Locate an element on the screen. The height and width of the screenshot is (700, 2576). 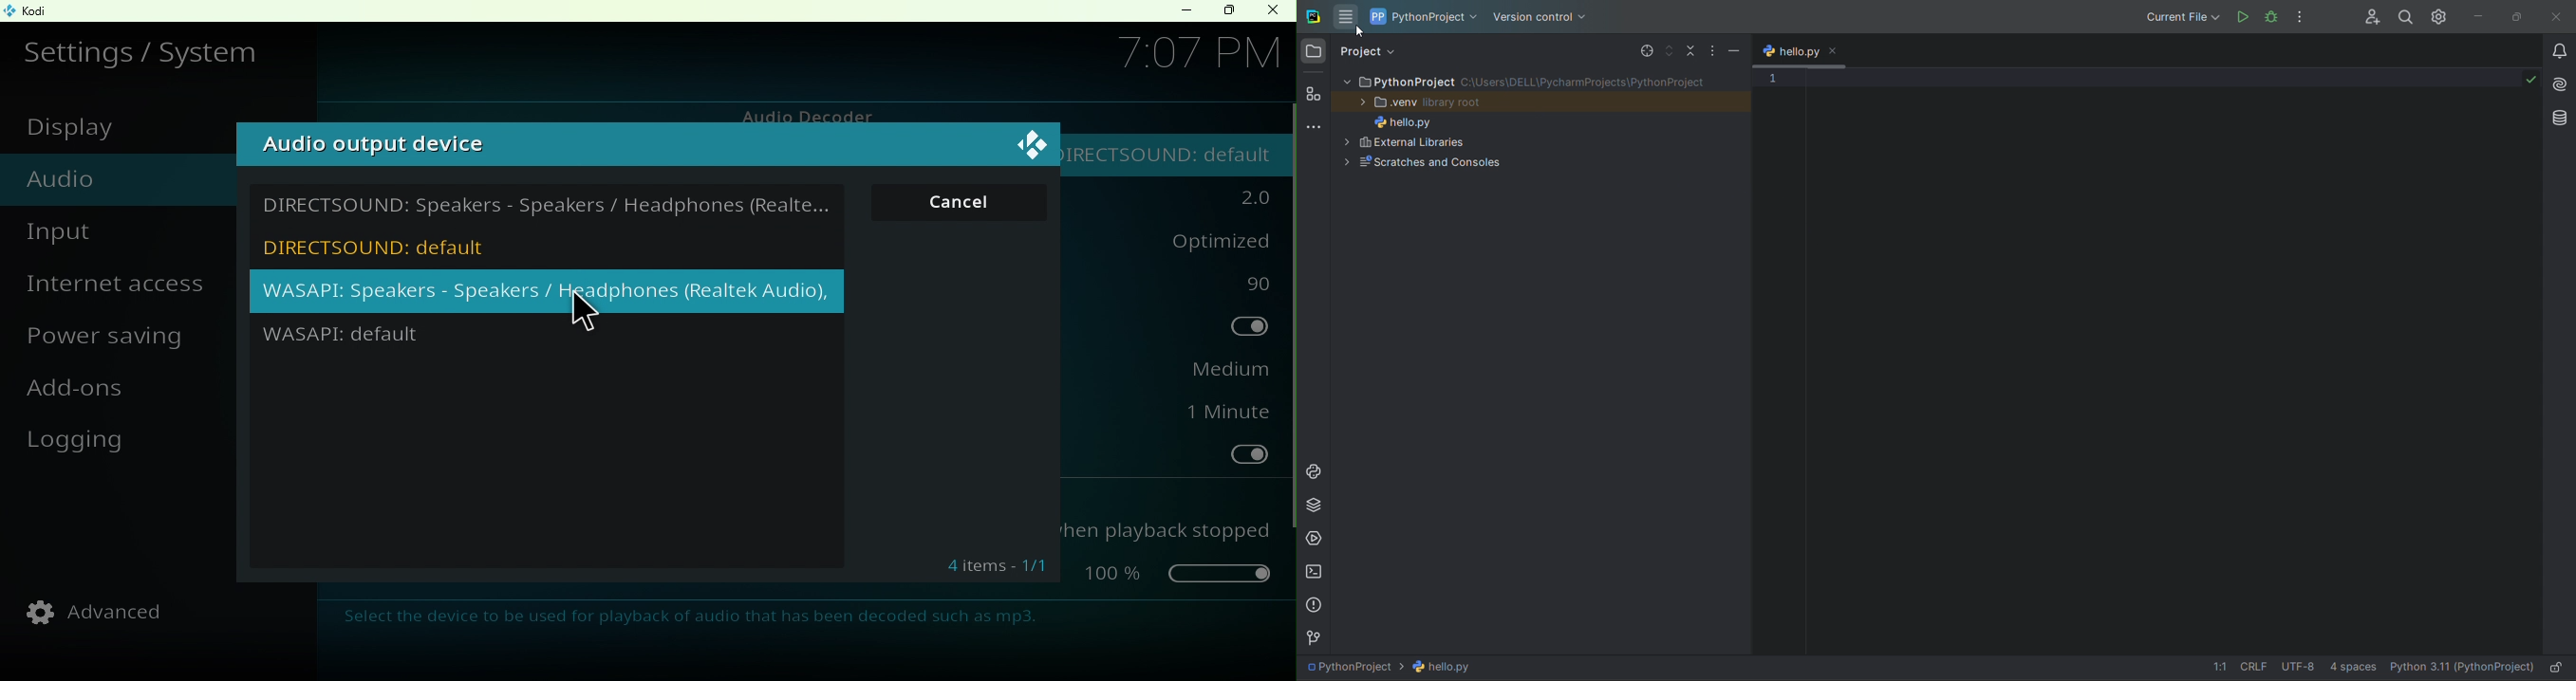
collab is located at coordinates (2374, 17).